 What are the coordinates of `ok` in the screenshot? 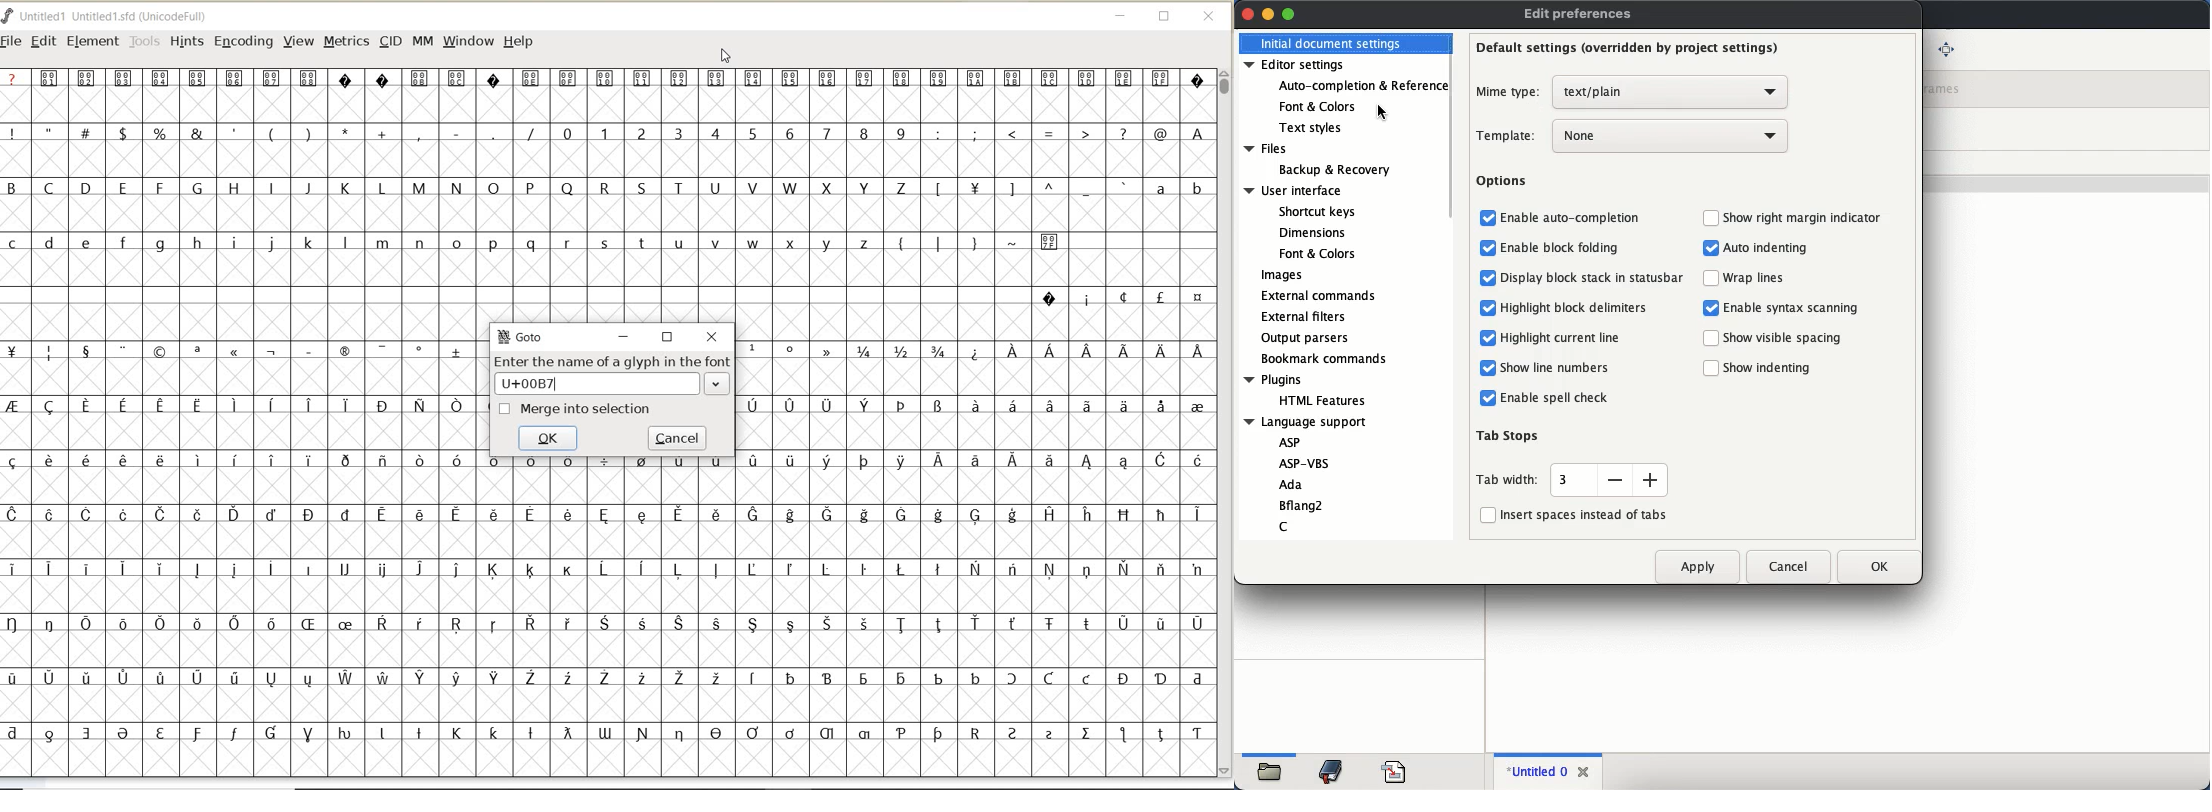 It's located at (1878, 566).